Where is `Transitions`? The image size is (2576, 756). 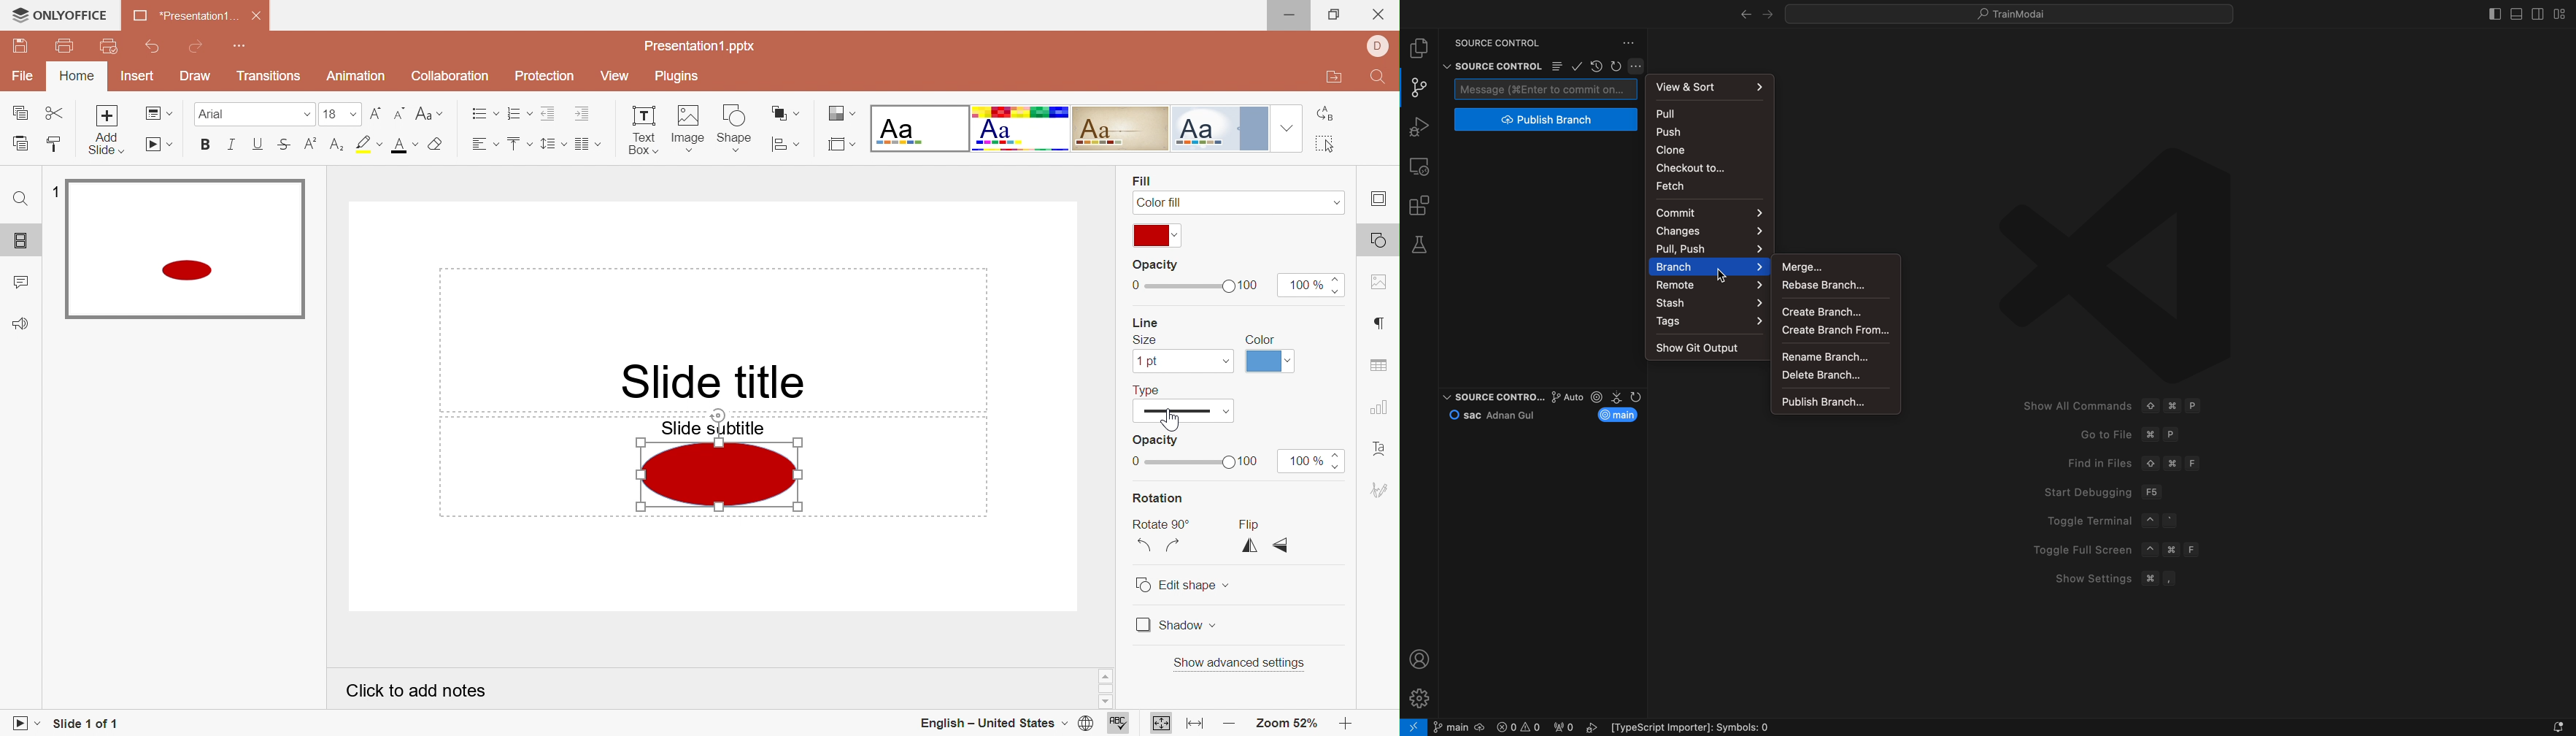
Transitions is located at coordinates (269, 76).